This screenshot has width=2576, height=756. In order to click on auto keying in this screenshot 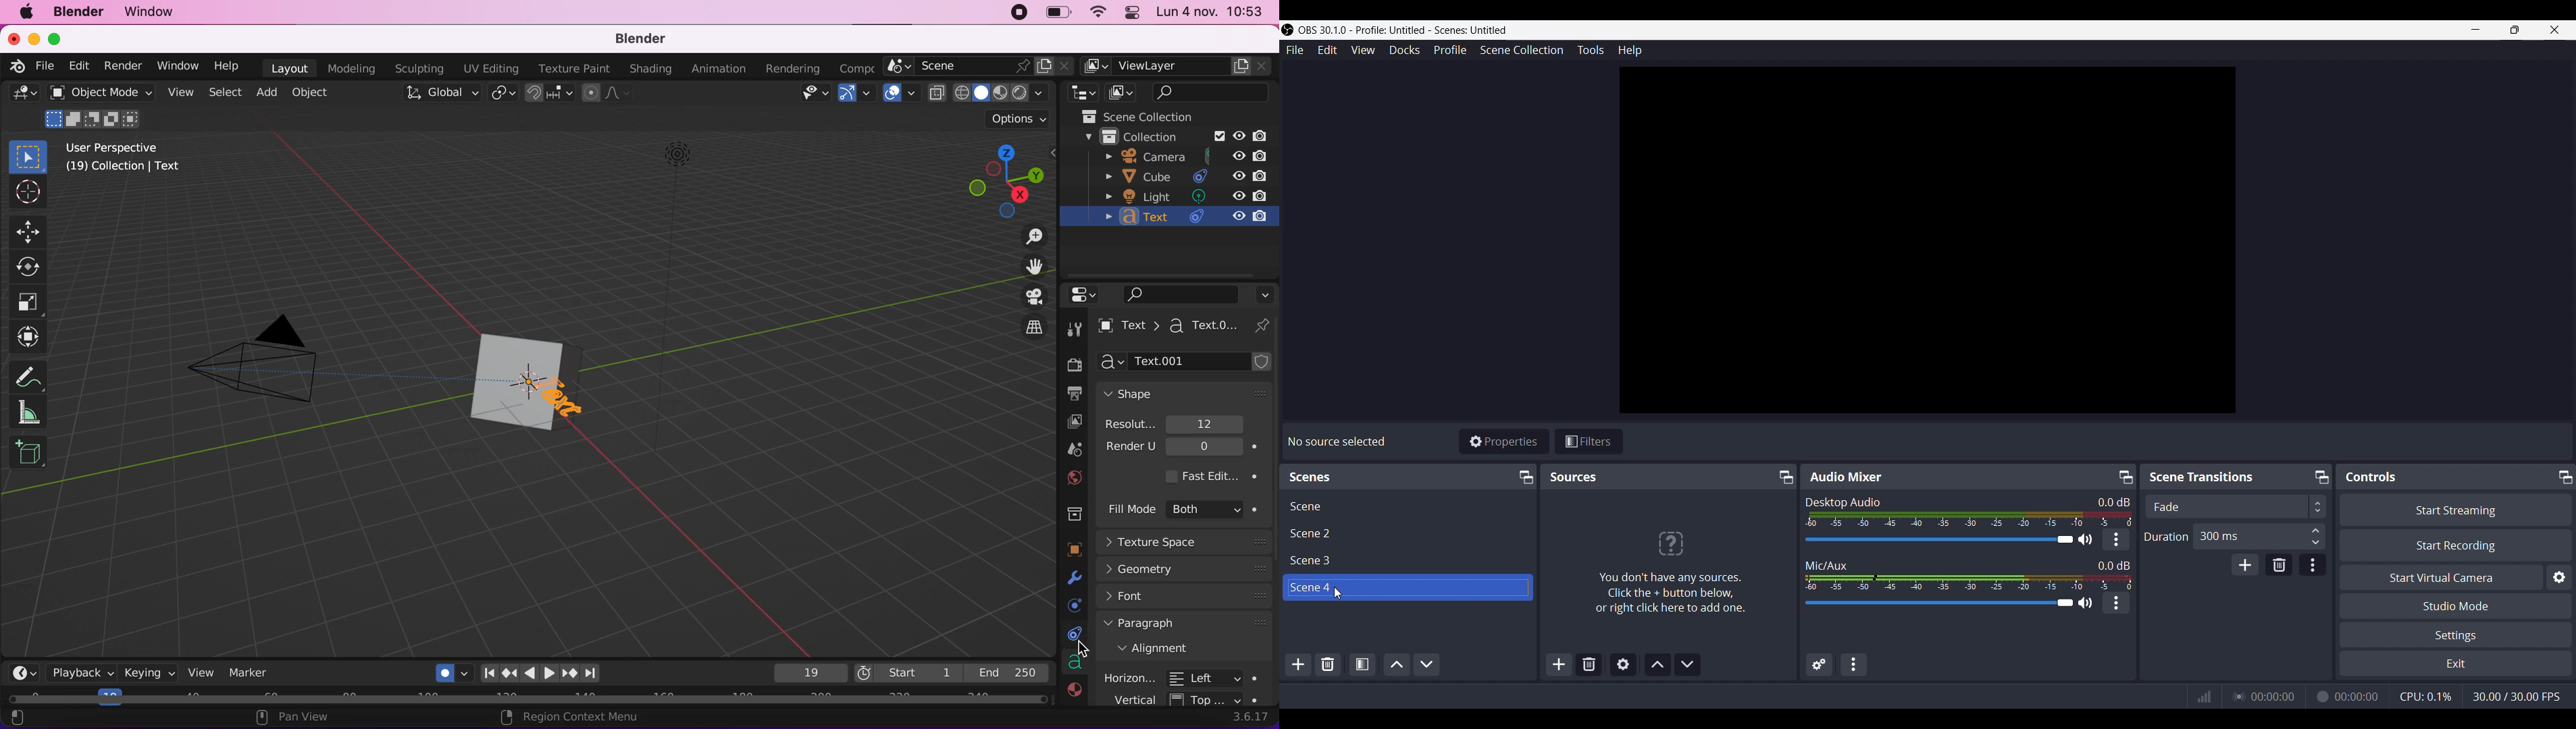, I will do `click(447, 670)`.